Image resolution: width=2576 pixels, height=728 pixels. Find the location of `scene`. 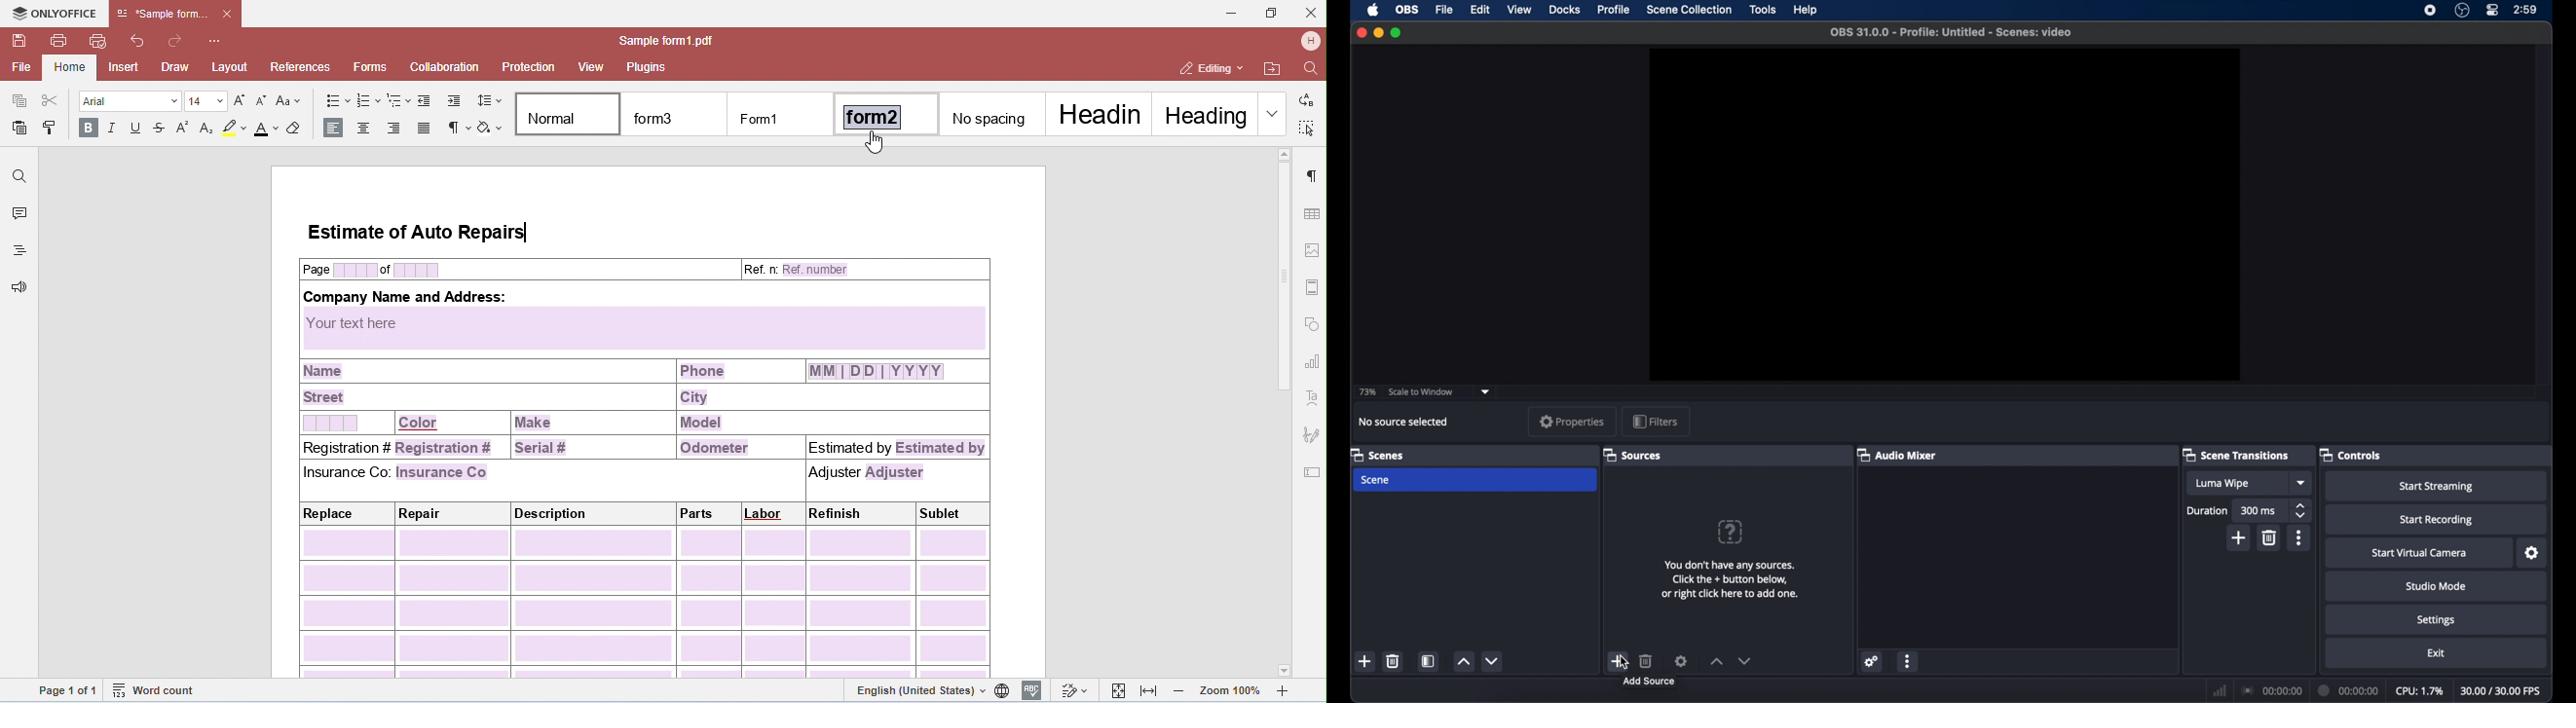

scene is located at coordinates (1376, 480).